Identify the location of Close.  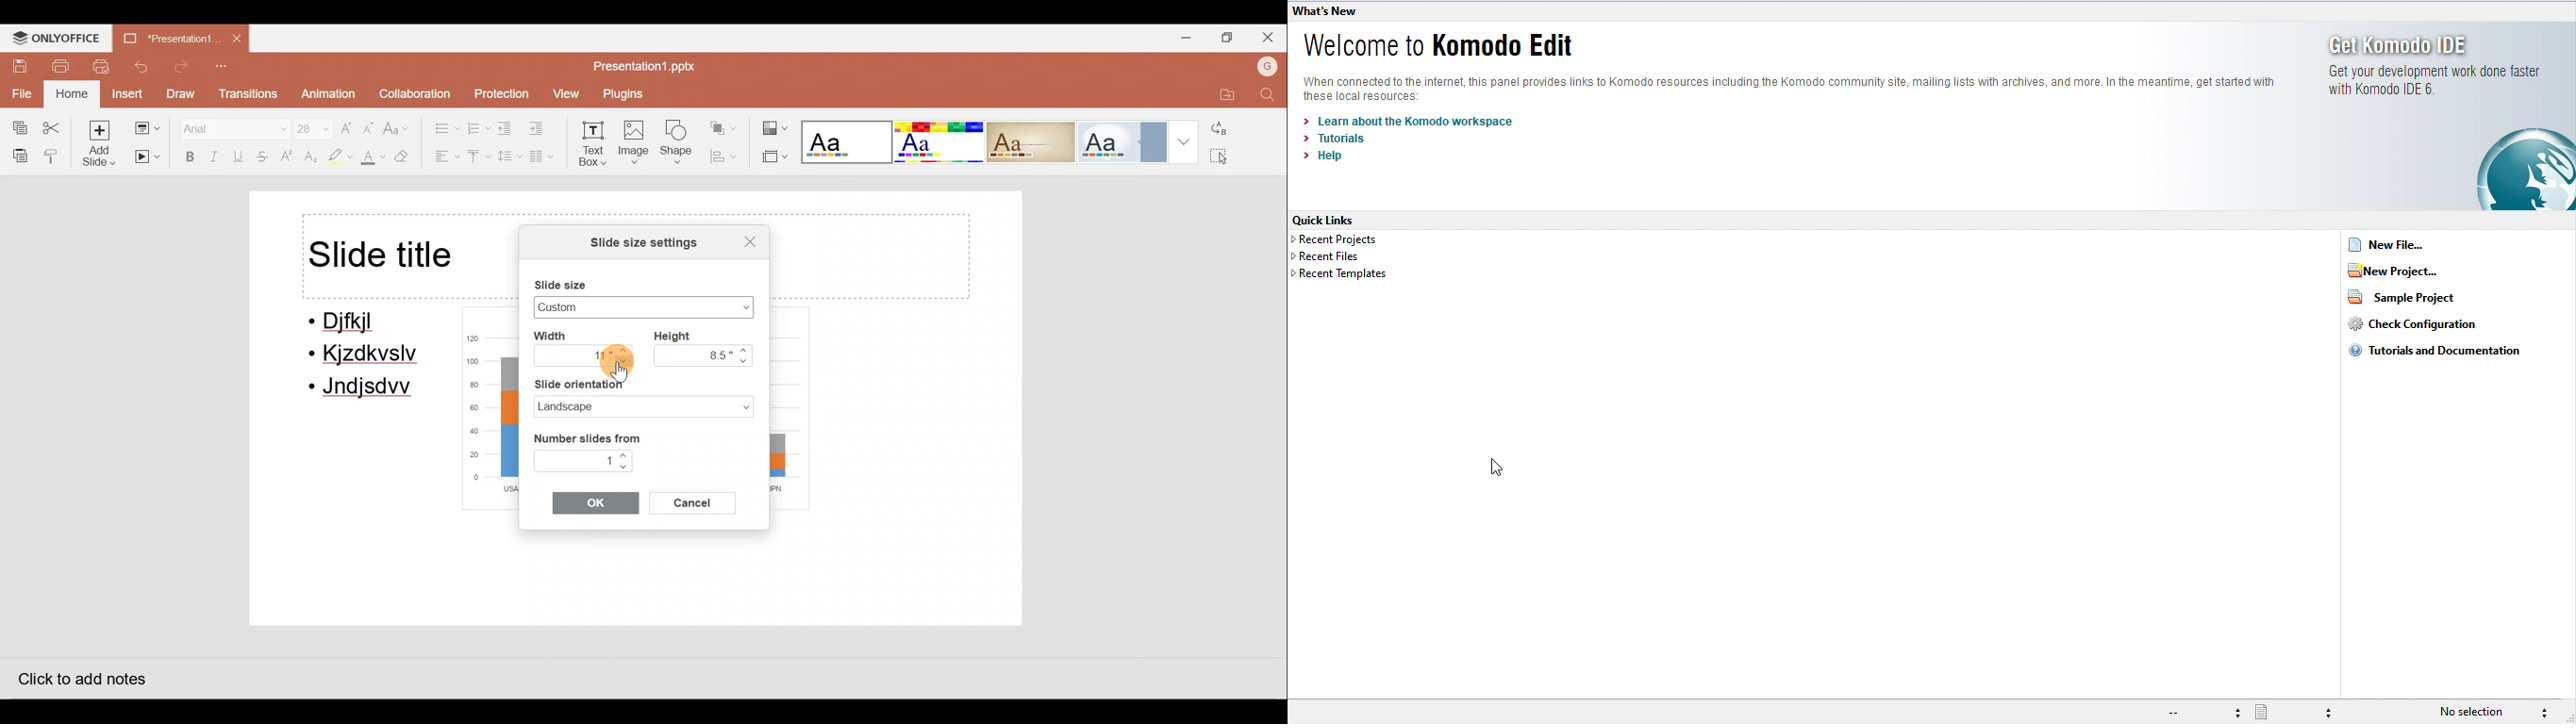
(1271, 35).